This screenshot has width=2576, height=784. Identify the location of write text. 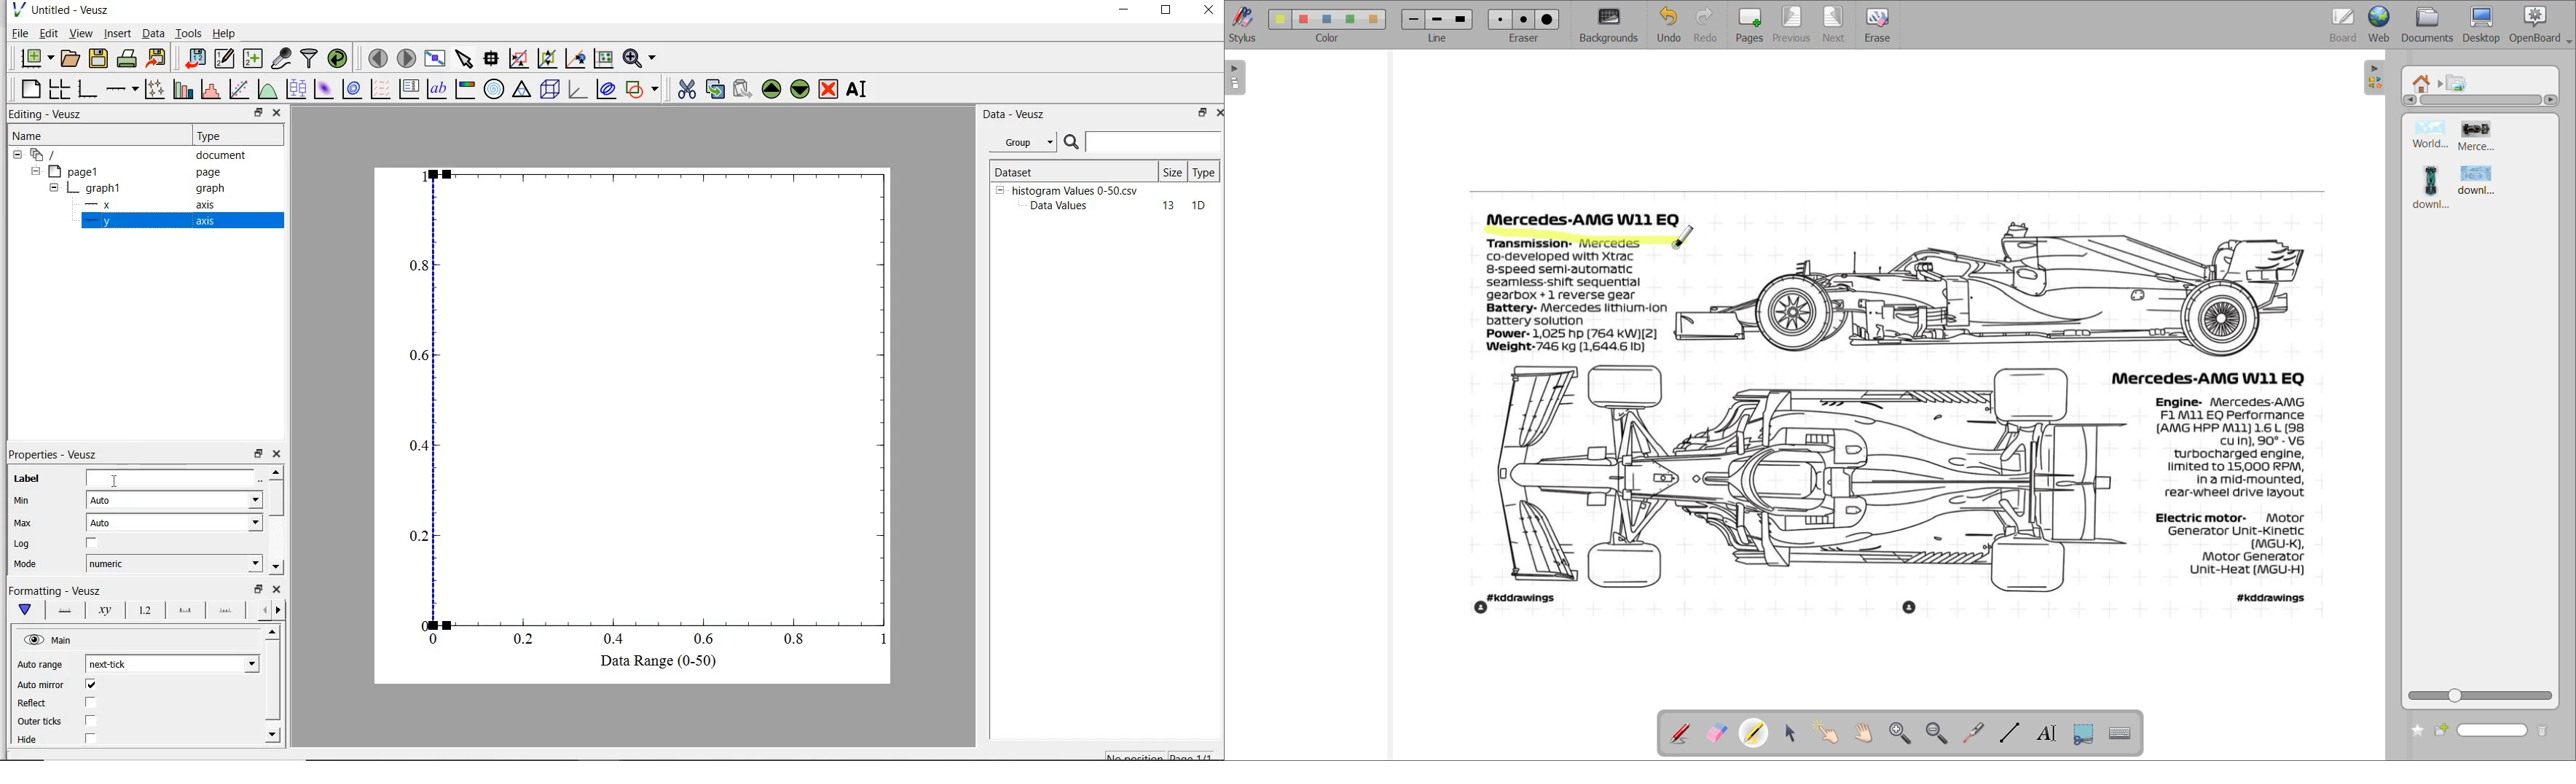
(2046, 733).